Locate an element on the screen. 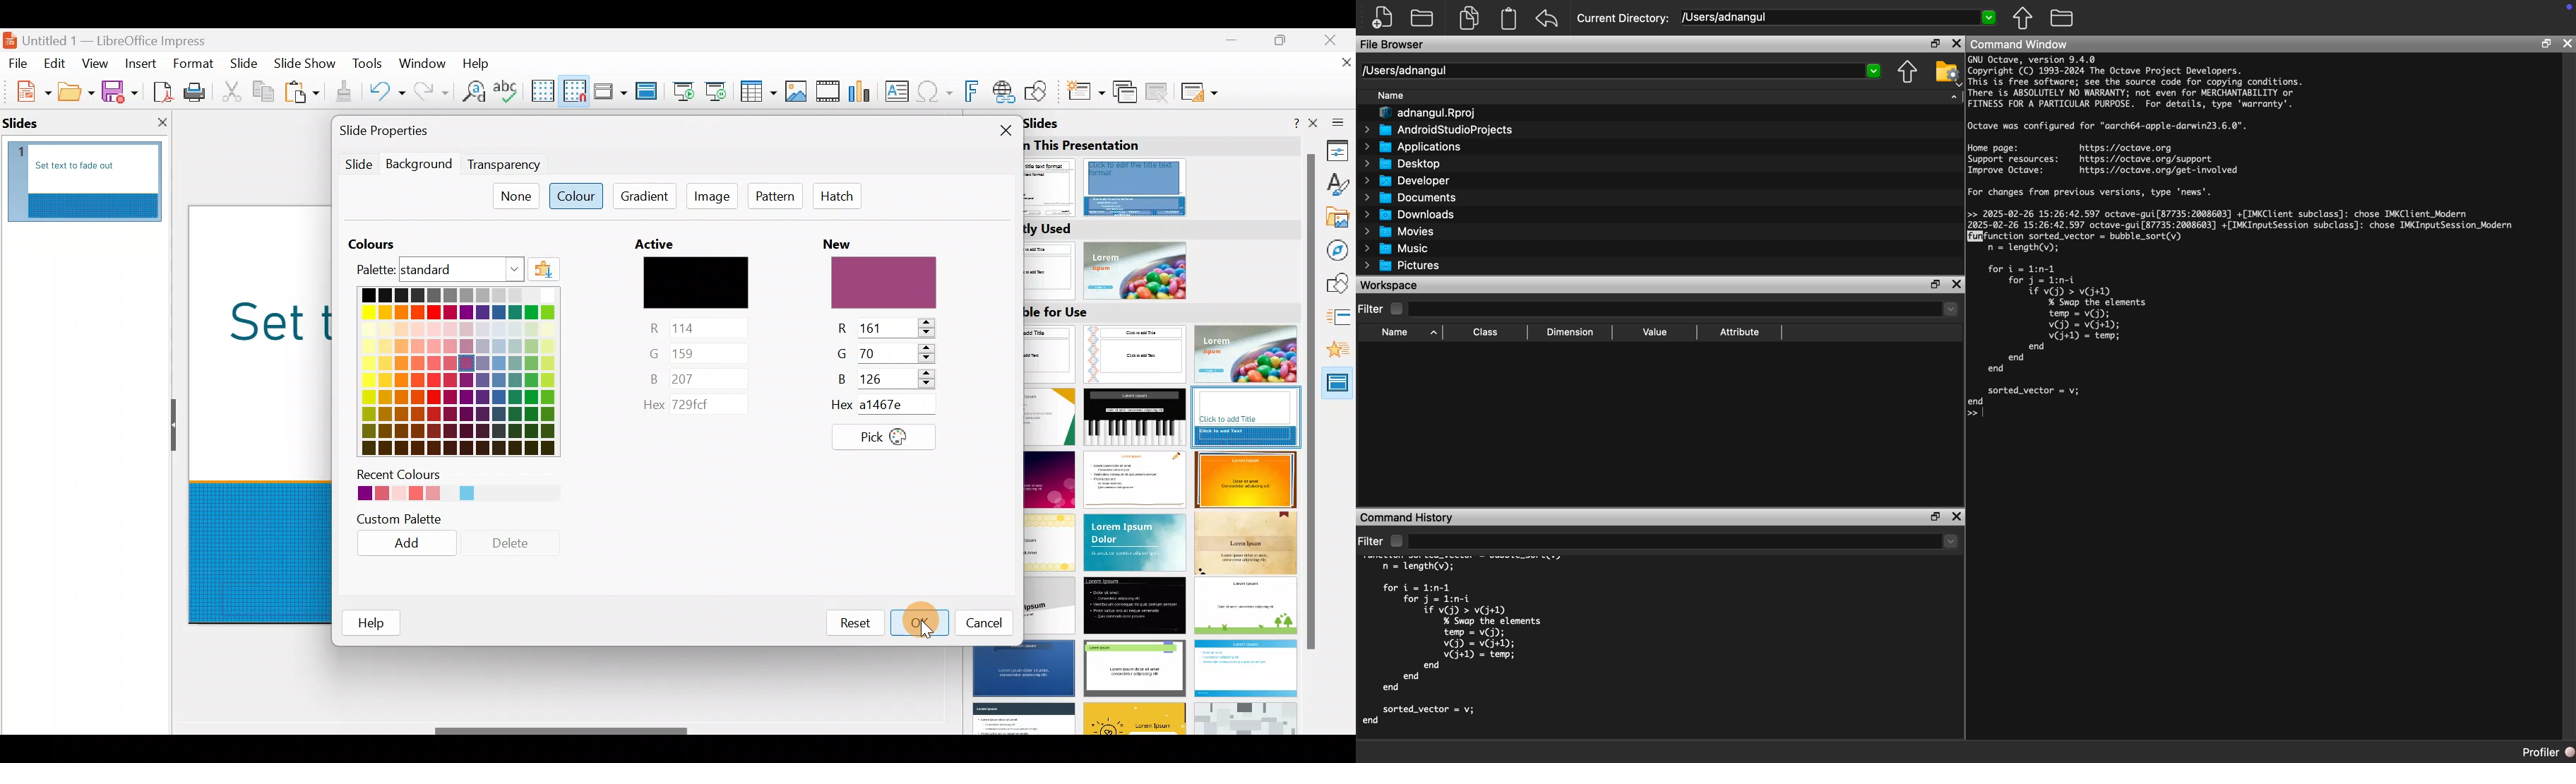 This screenshot has width=2576, height=784. green is located at coordinates (696, 353).